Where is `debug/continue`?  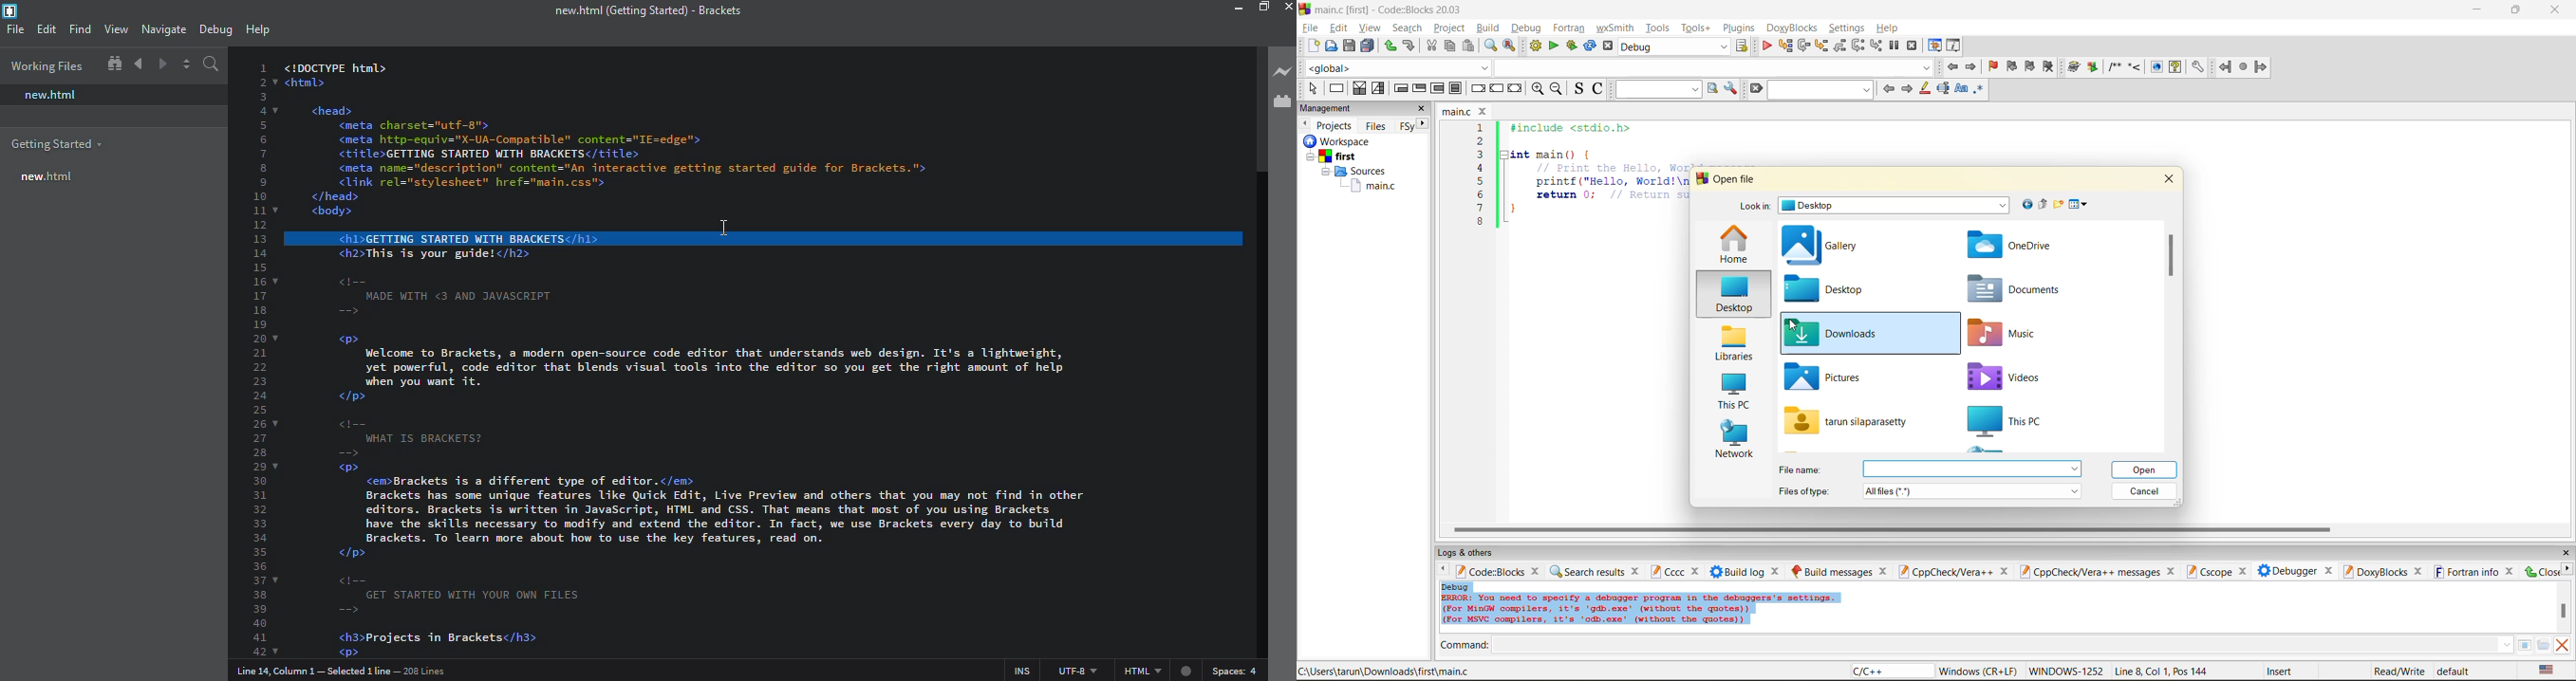
debug/continue is located at coordinates (1767, 46).